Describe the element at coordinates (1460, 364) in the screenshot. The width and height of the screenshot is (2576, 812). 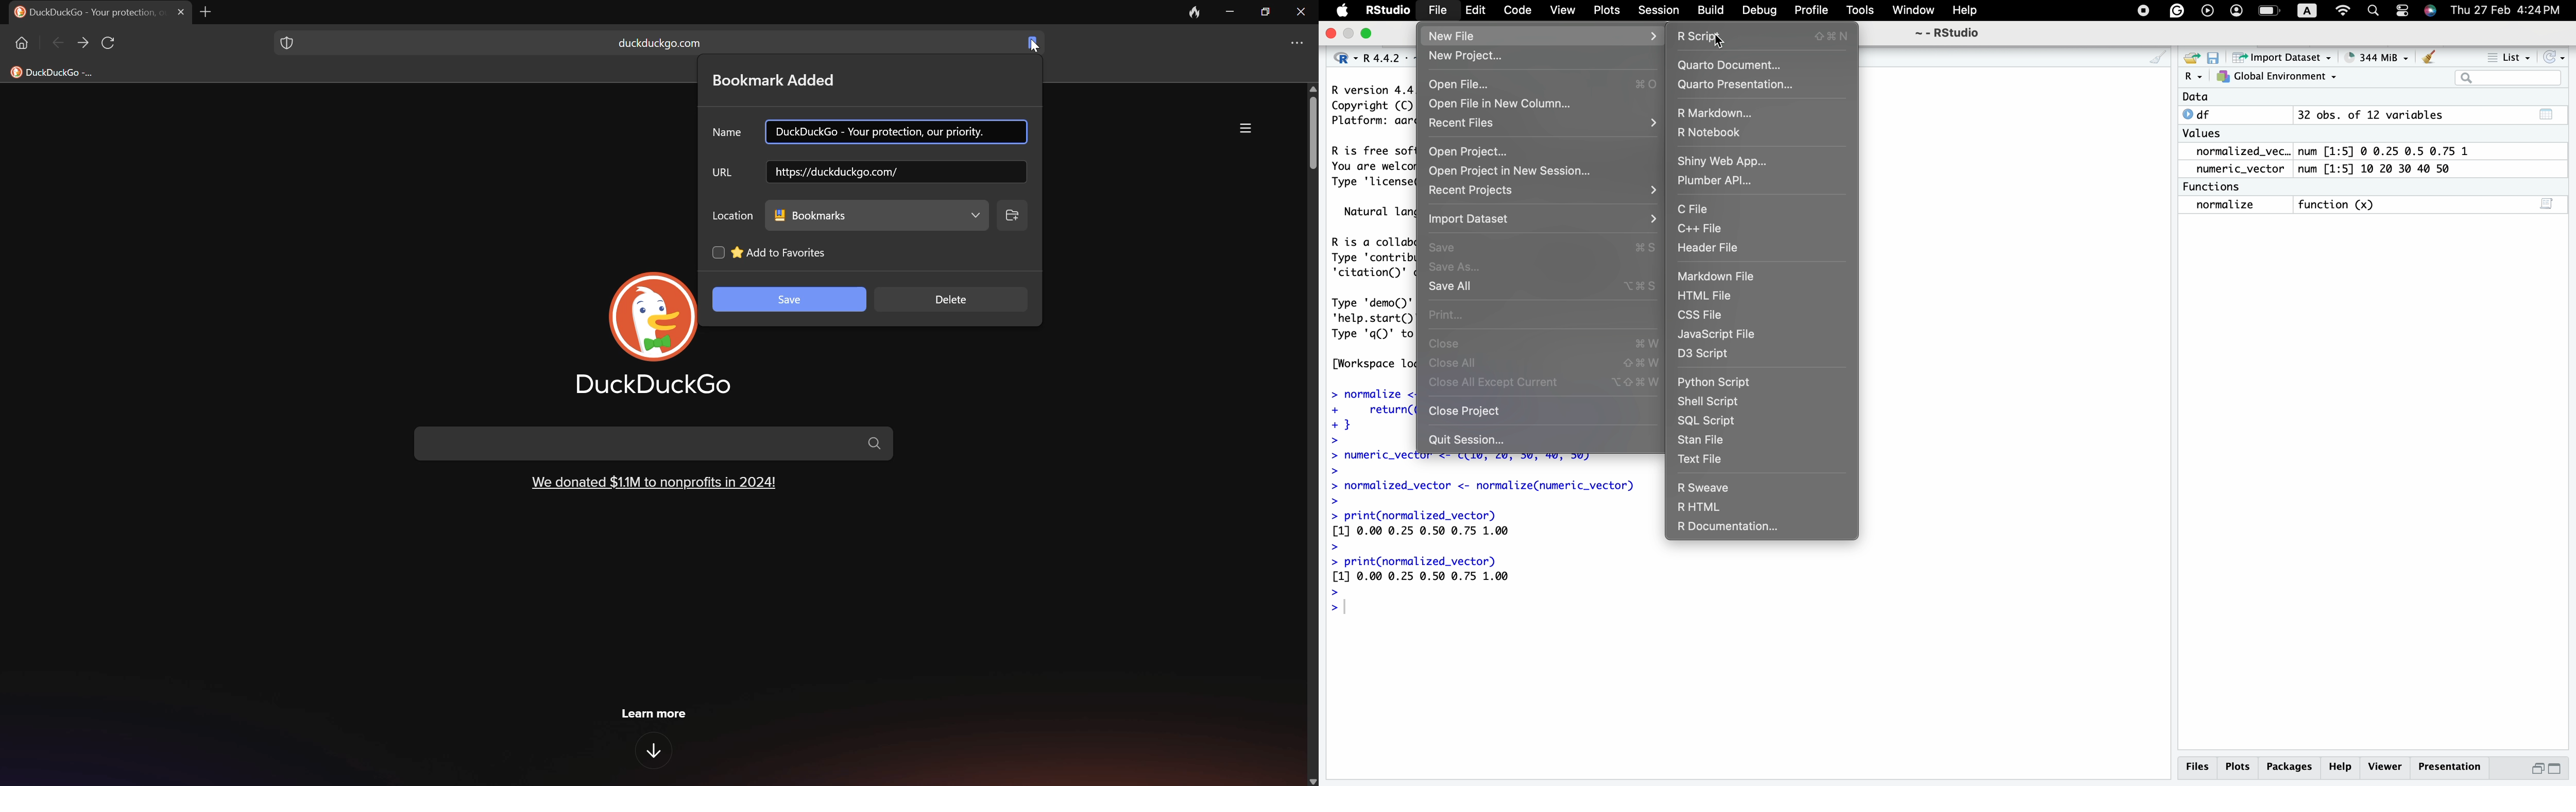
I see `Close All` at that location.